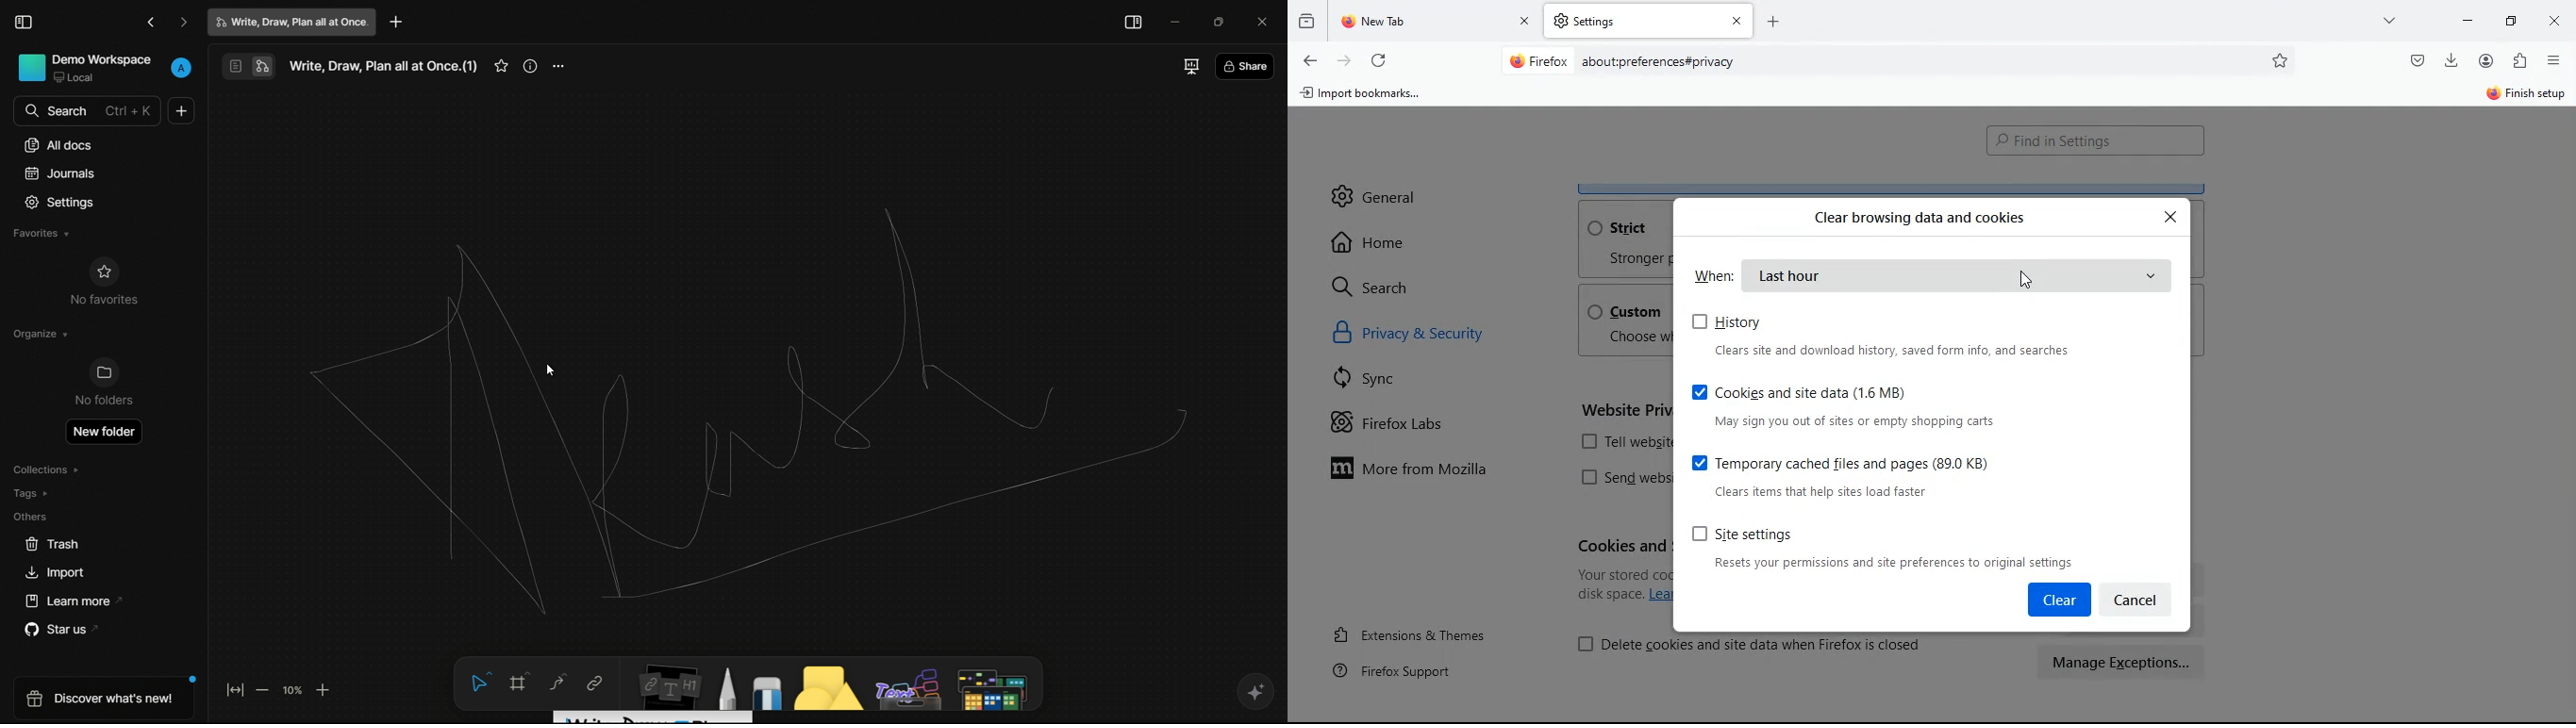 The width and height of the screenshot is (2576, 728). Describe the element at coordinates (54, 572) in the screenshot. I see `import` at that location.